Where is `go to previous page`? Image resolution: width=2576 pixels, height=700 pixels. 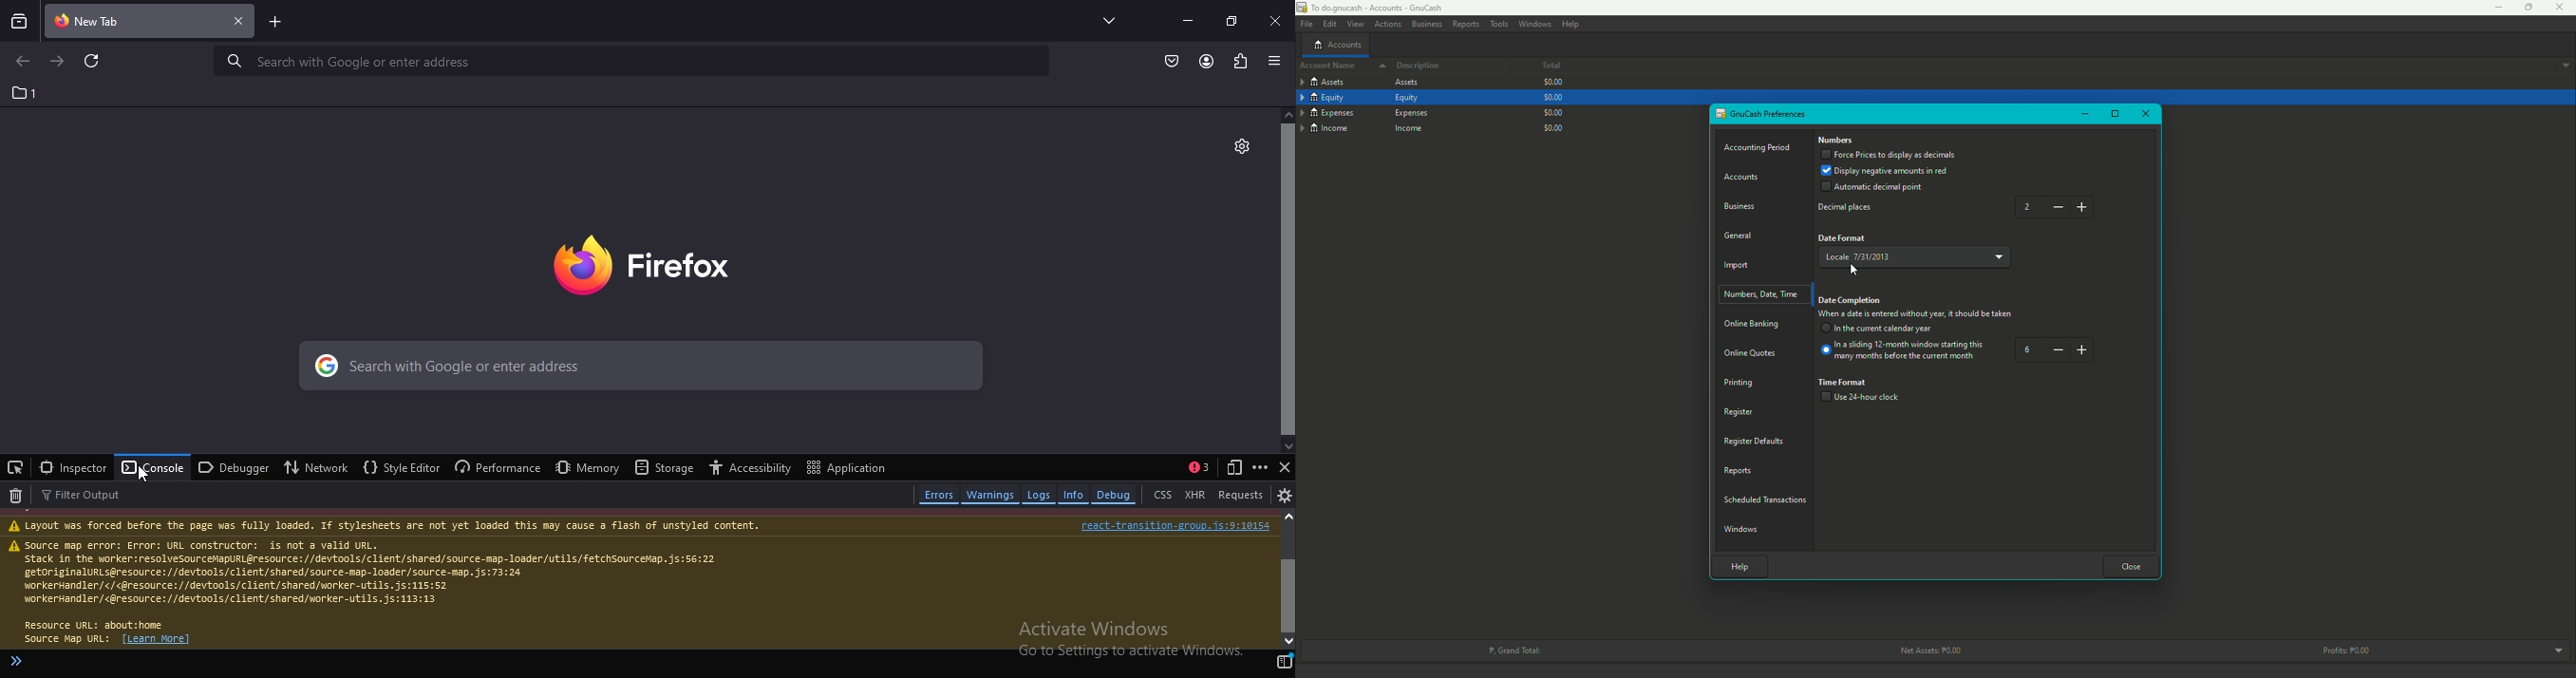
go to previous page is located at coordinates (20, 64).